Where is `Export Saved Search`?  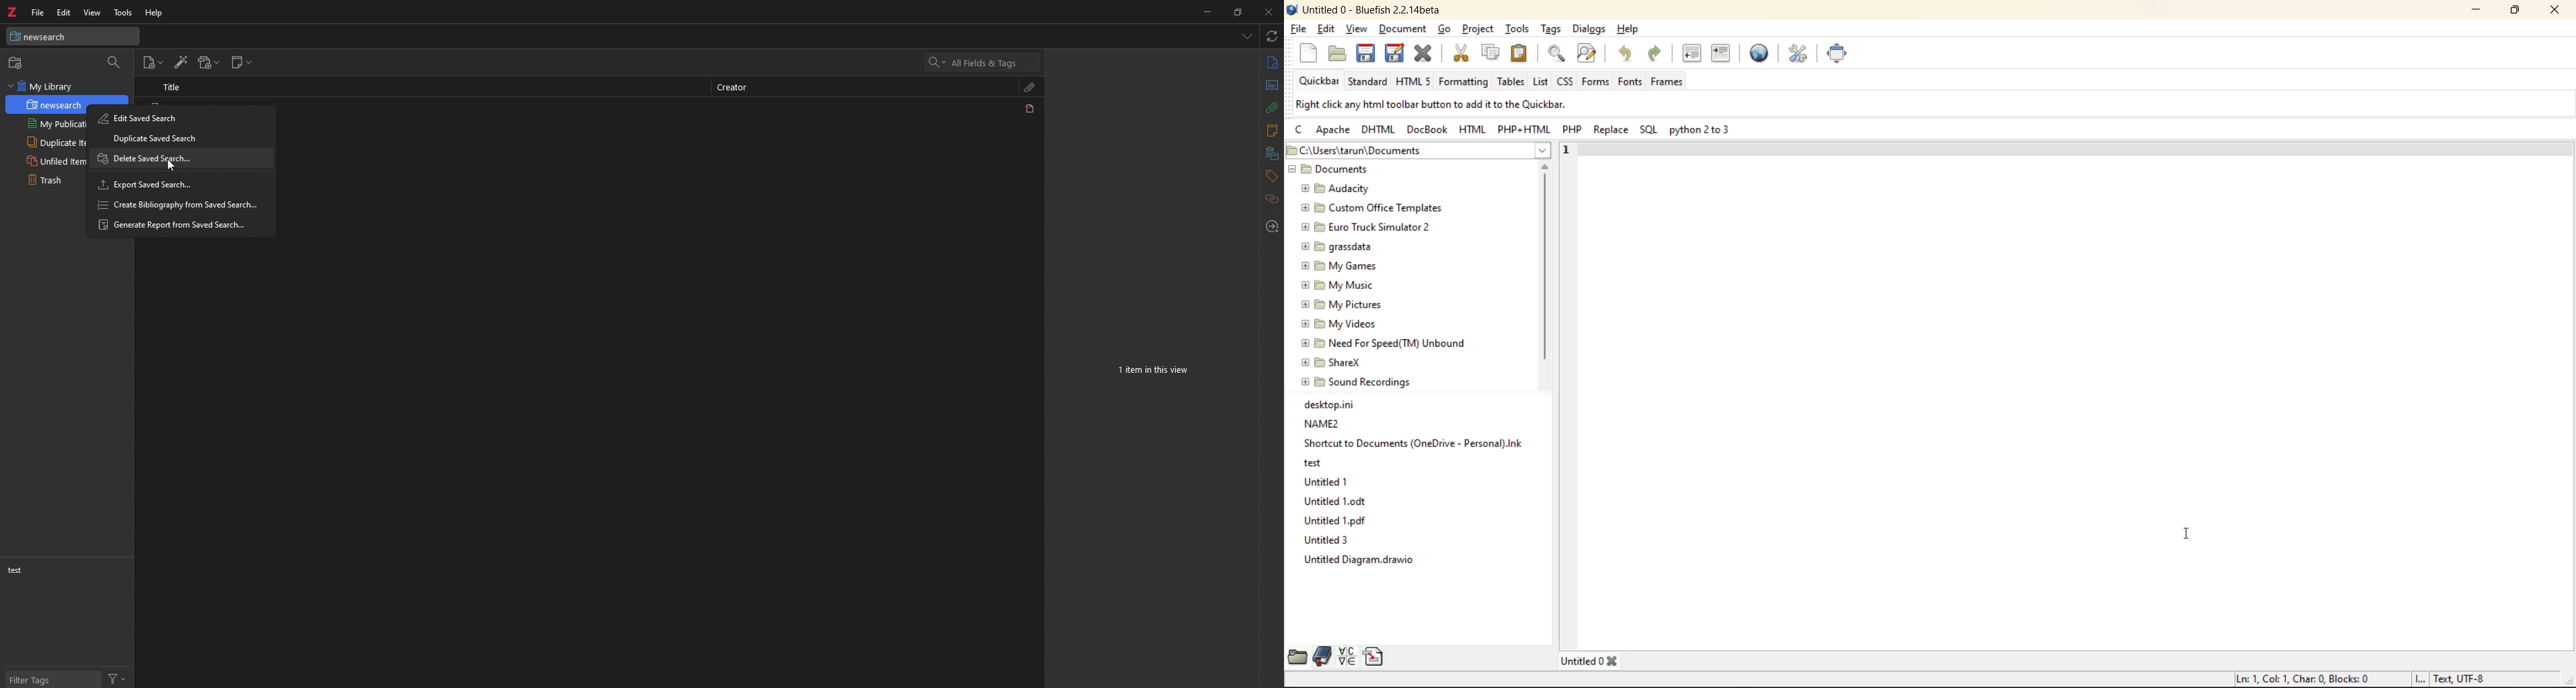 Export Saved Search is located at coordinates (147, 185).